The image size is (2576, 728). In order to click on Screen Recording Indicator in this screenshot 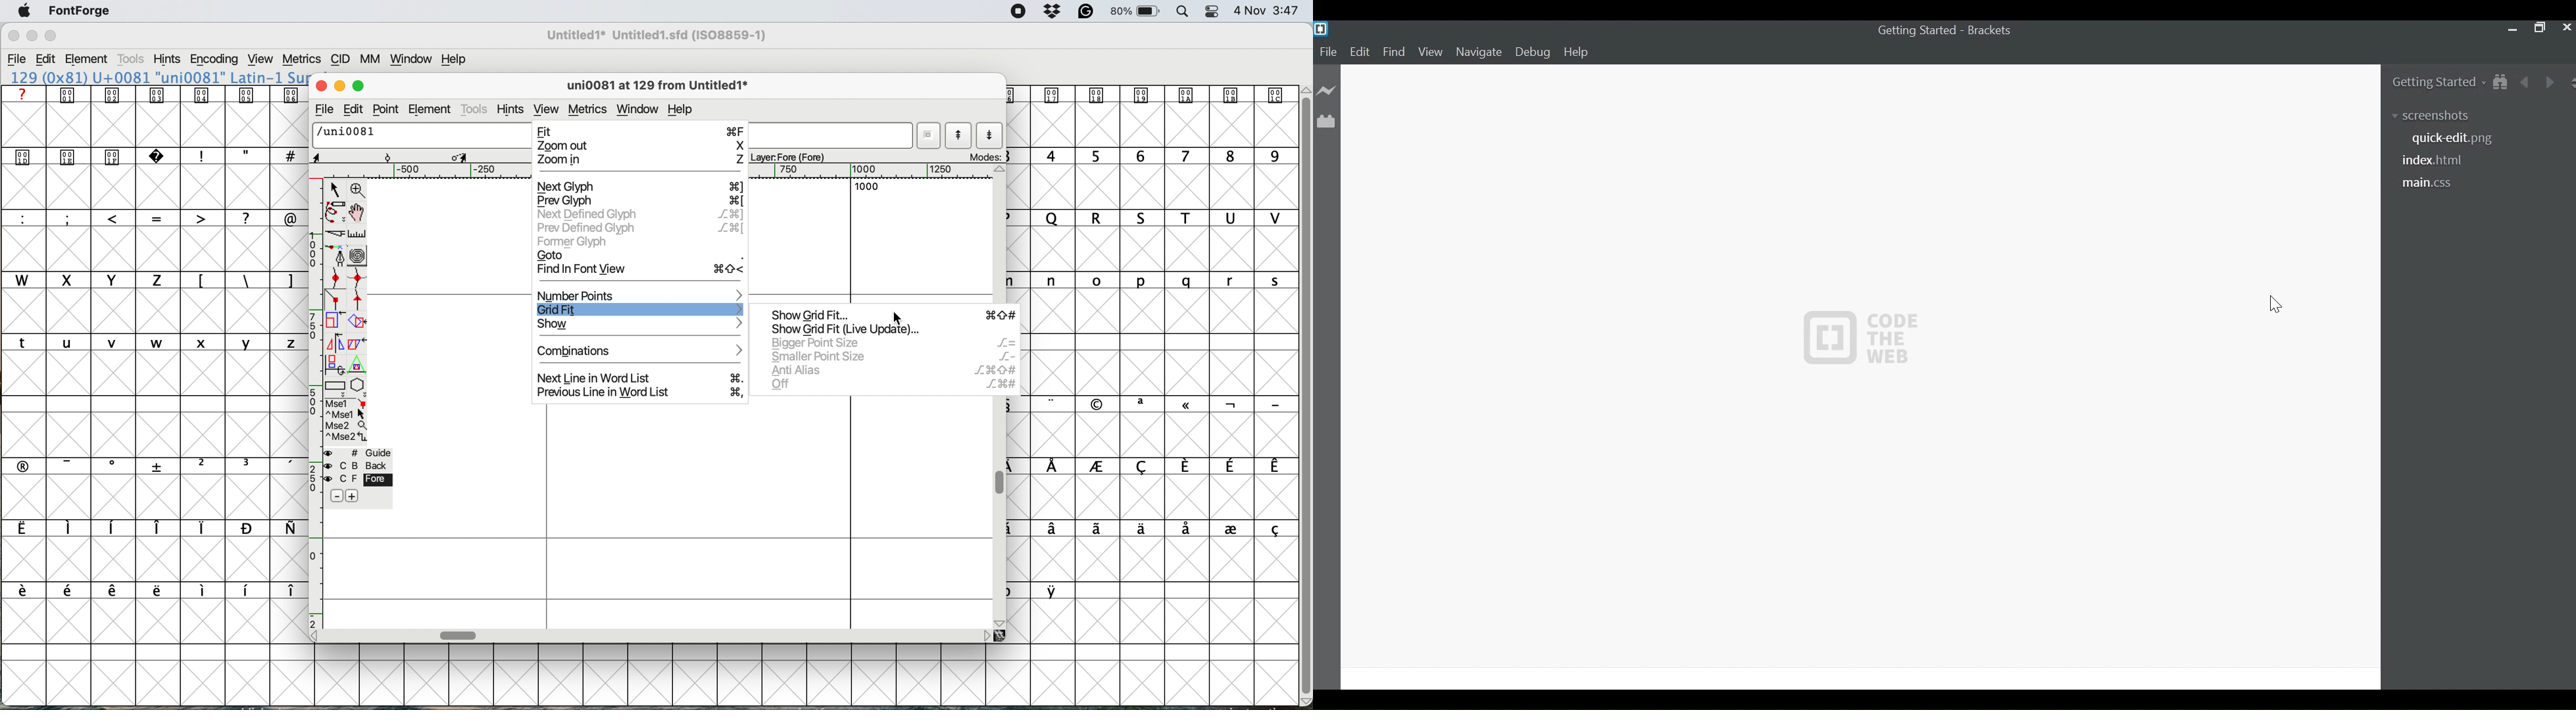, I will do `click(1019, 11)`.